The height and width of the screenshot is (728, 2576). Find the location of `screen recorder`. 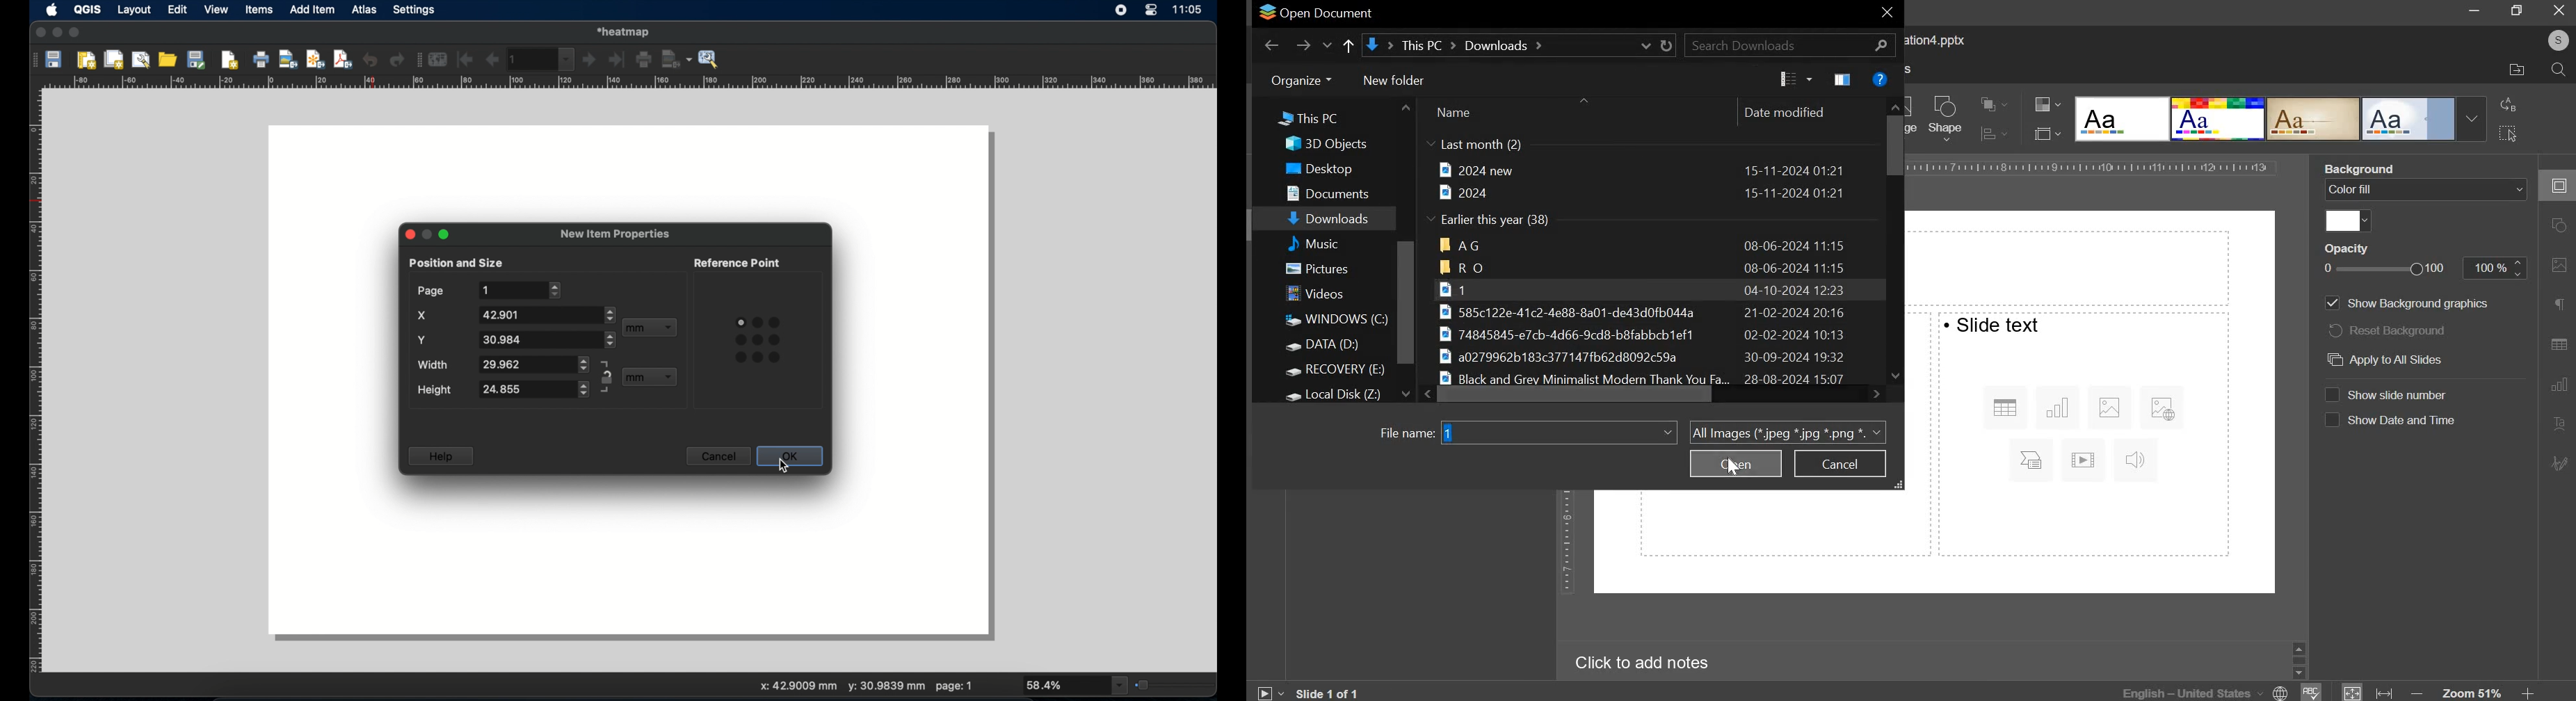

screen recorder is located at coordinates (1122, 11).